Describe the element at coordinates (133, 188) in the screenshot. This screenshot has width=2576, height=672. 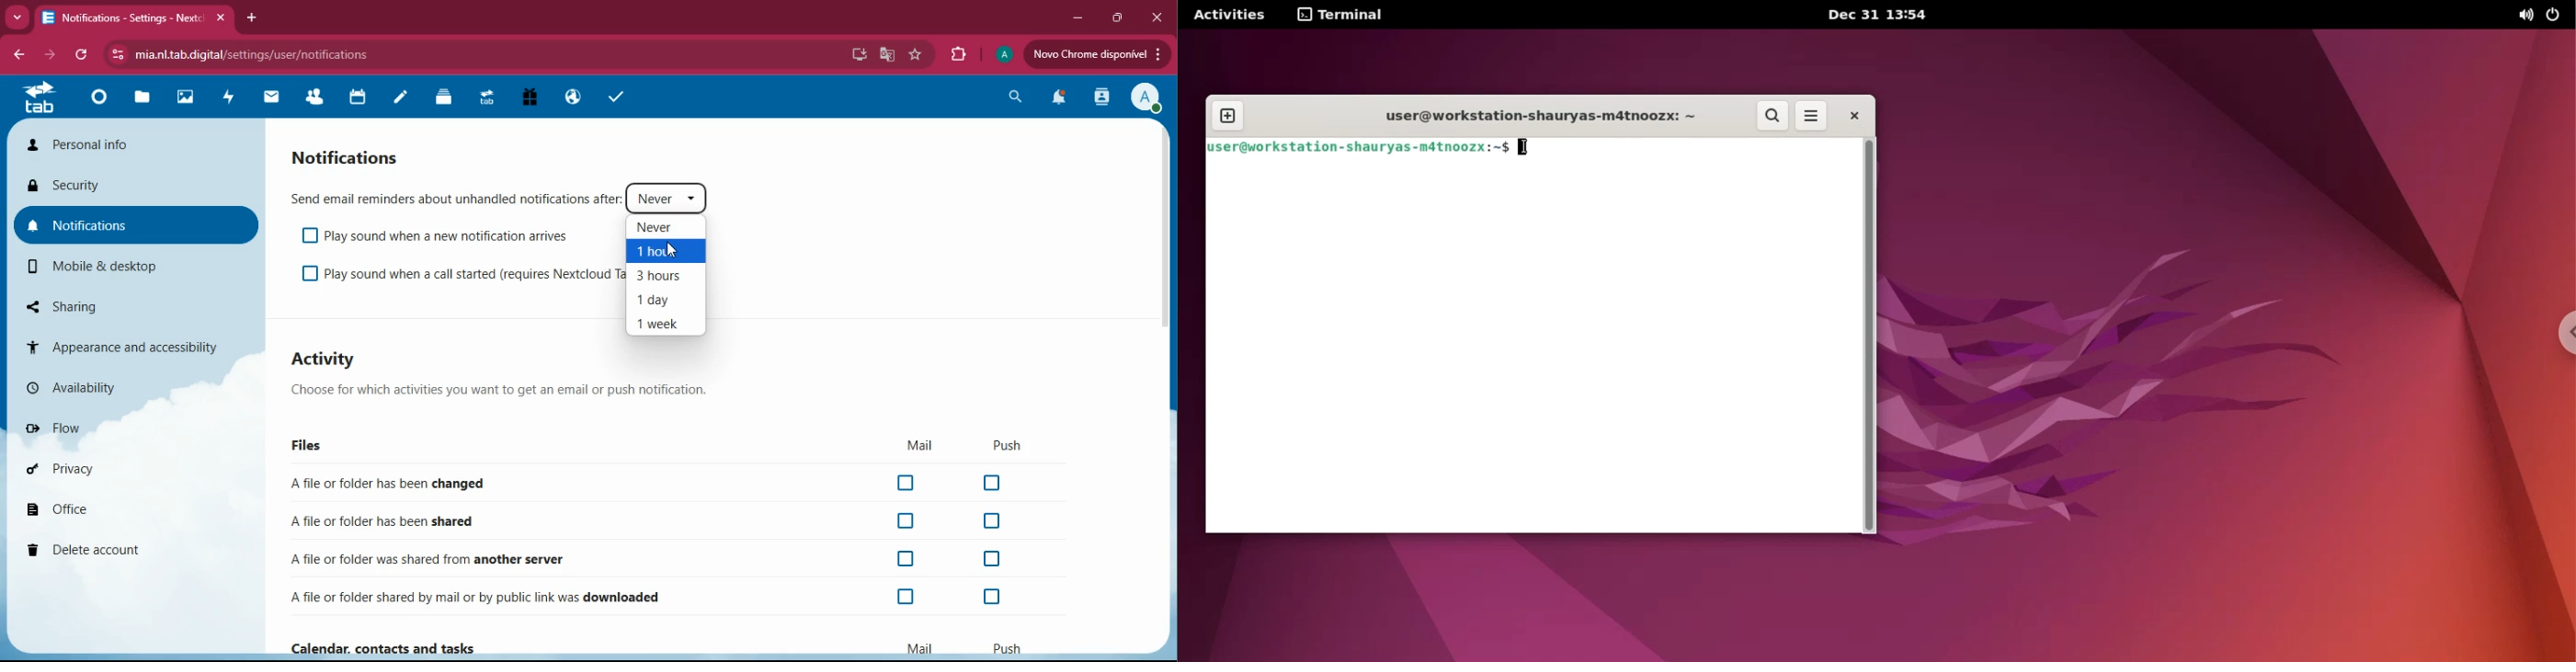
I see `security` at that location.